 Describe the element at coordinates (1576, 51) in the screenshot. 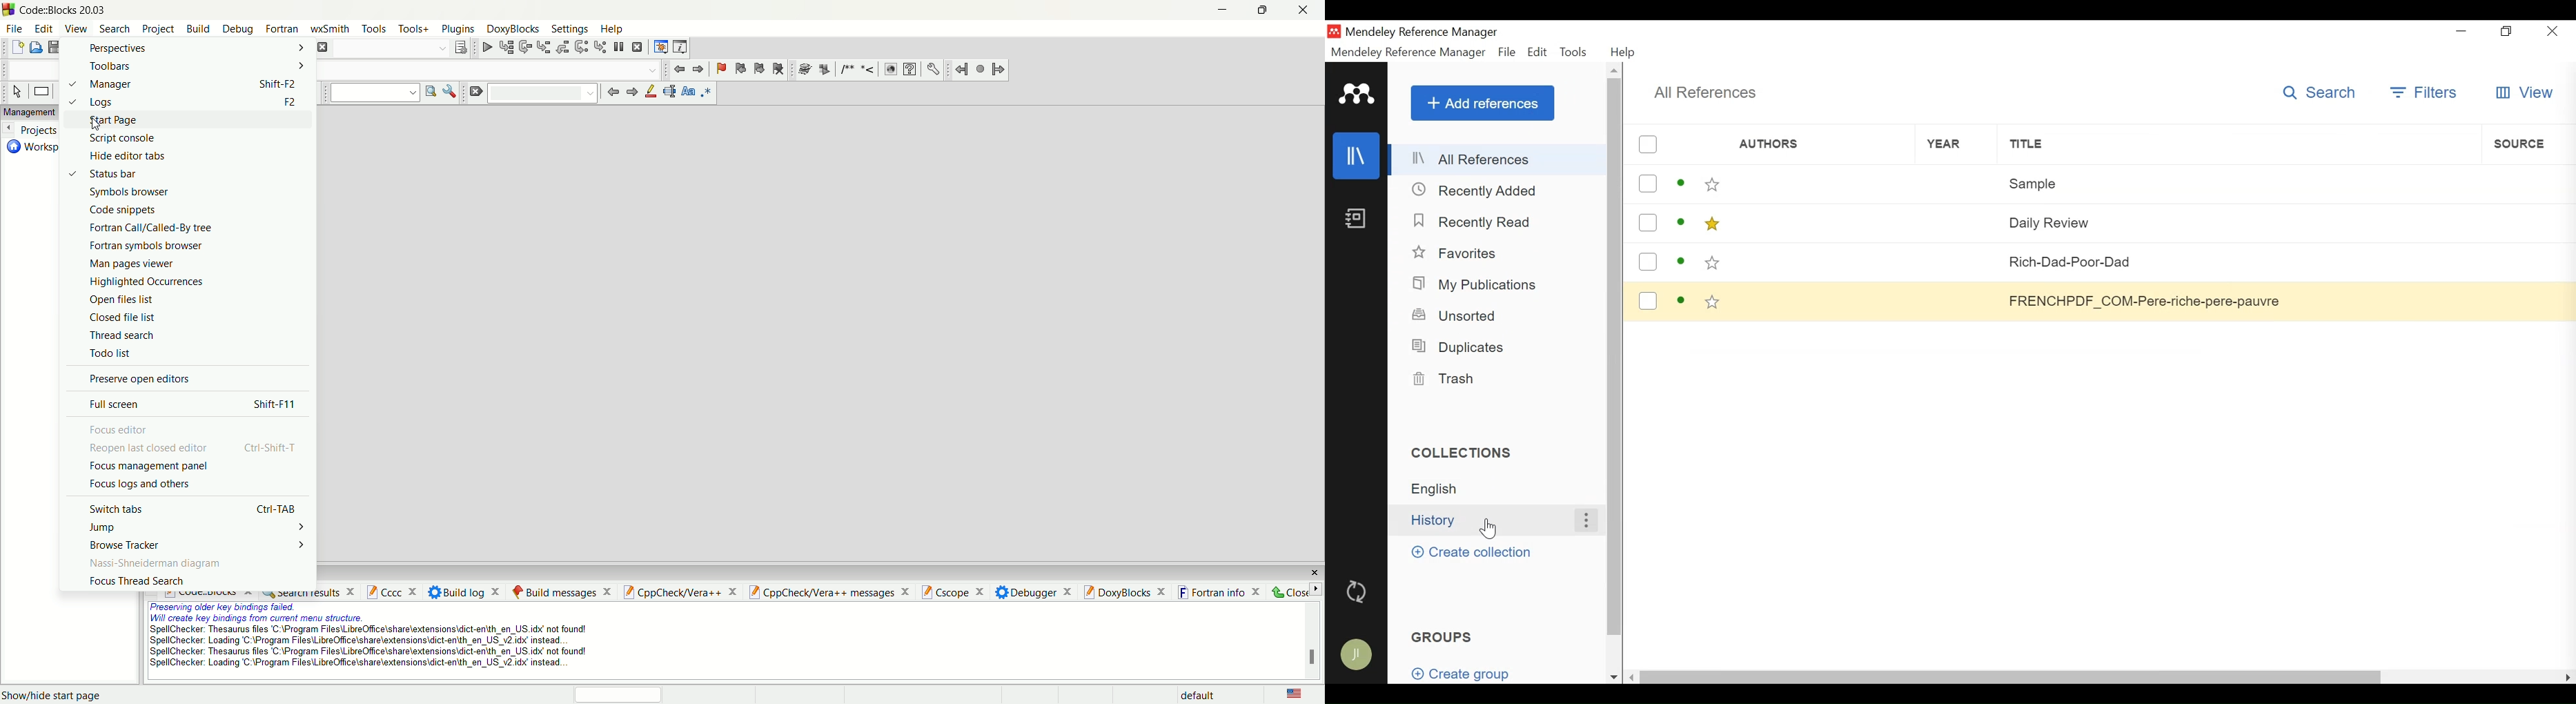

I see `Tools` at that location.